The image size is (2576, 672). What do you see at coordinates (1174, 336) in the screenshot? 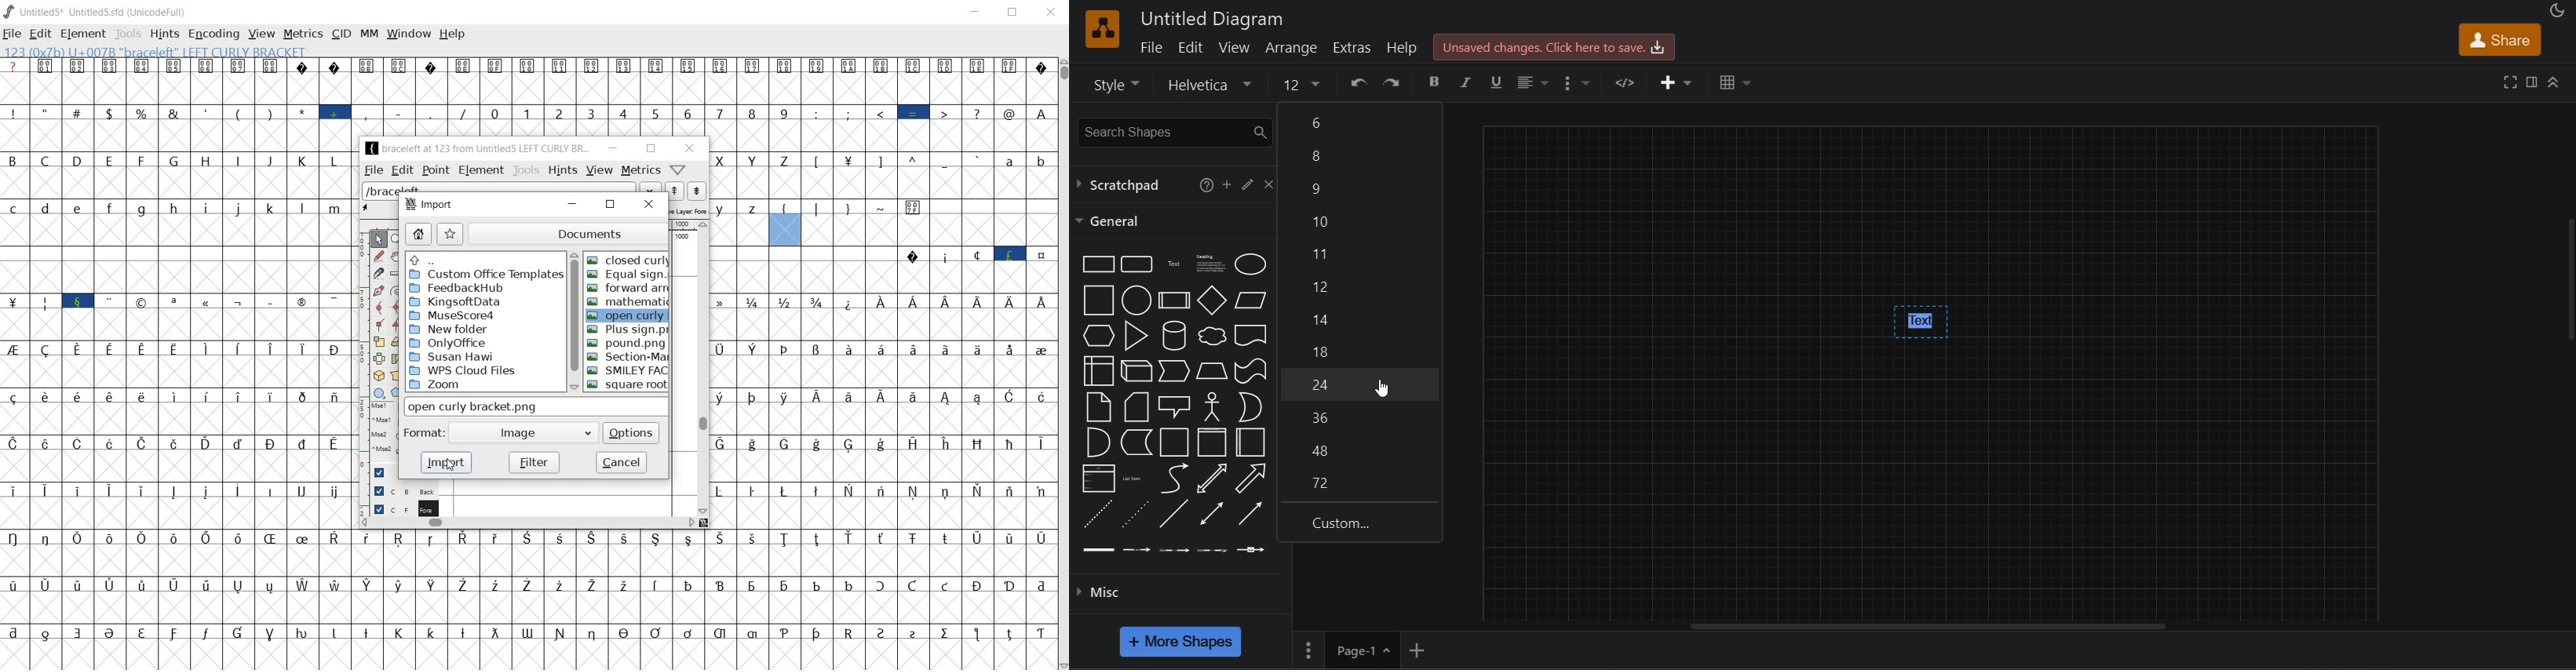
I see `Cylinder` at bounding box center [1174, 336].